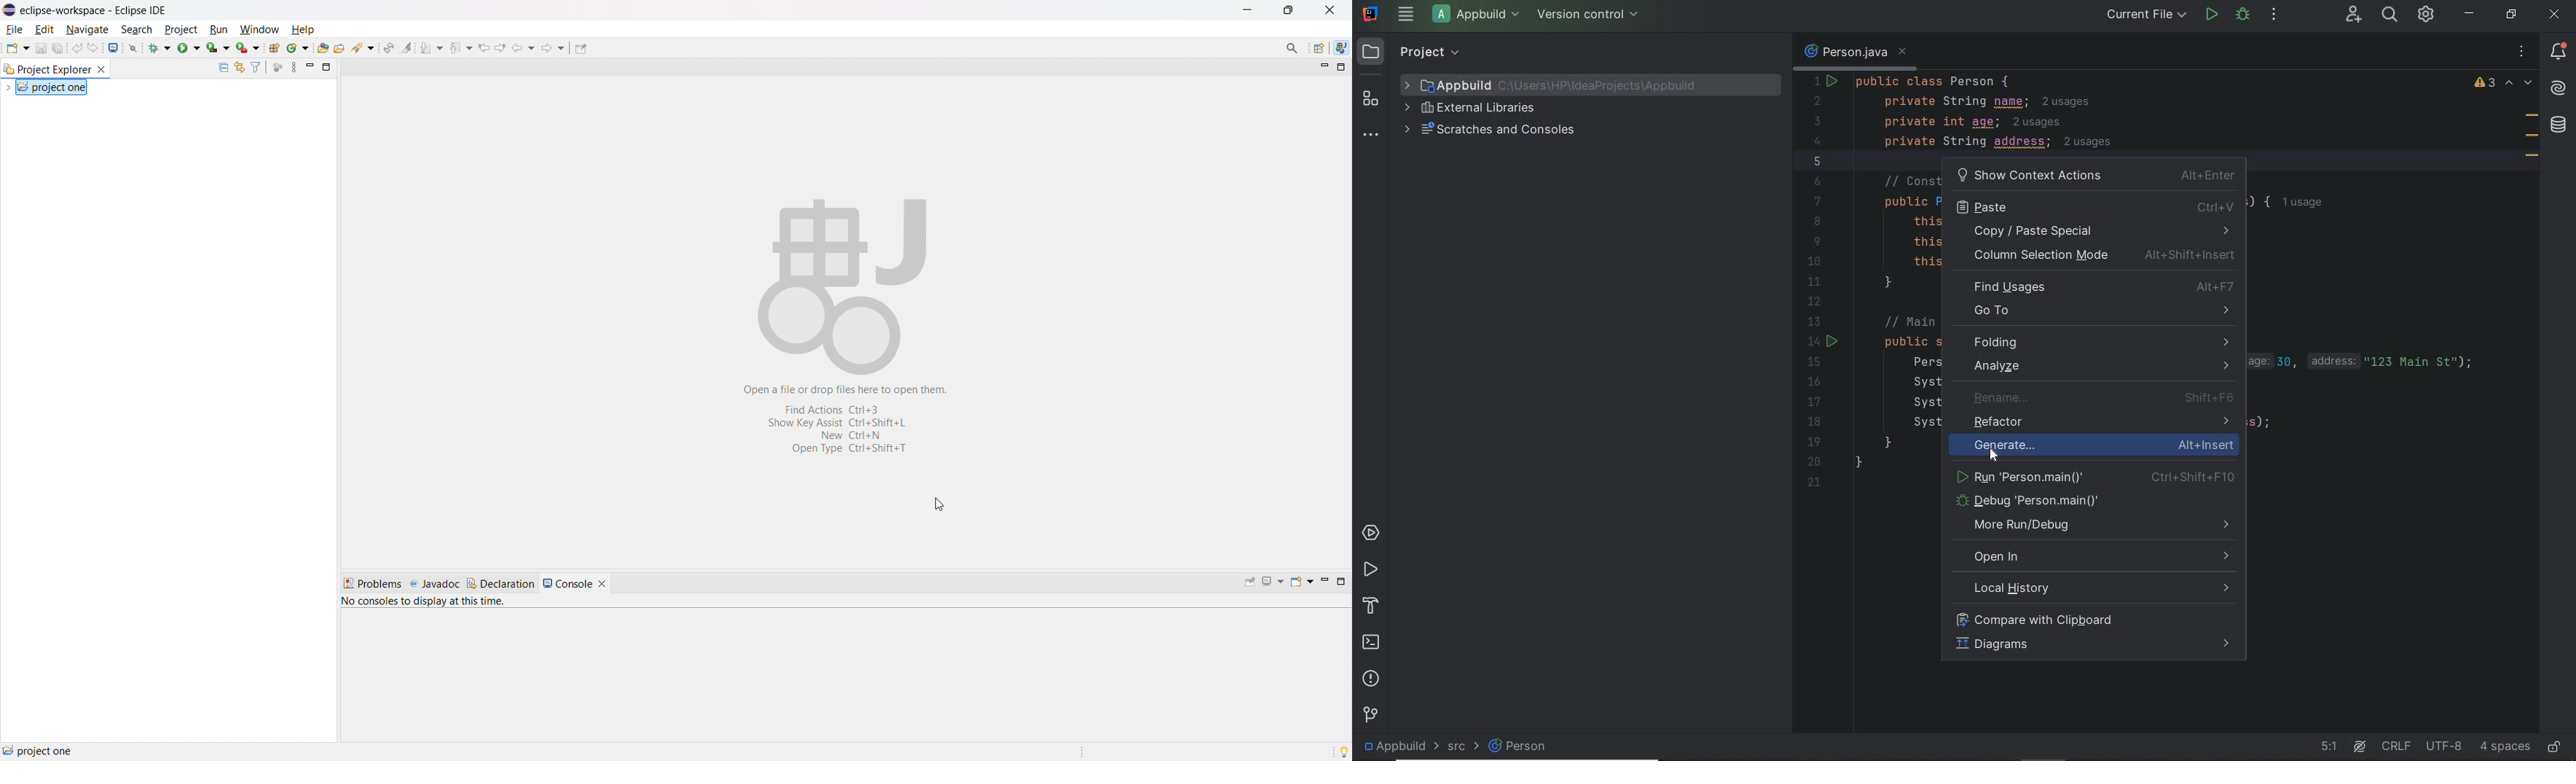 This screenshot has height=784, width=2576. What do you see at coordinates (1493, 129) in the screenshot?
I see `scratches and consoles` at bounding box center [1493, 129].